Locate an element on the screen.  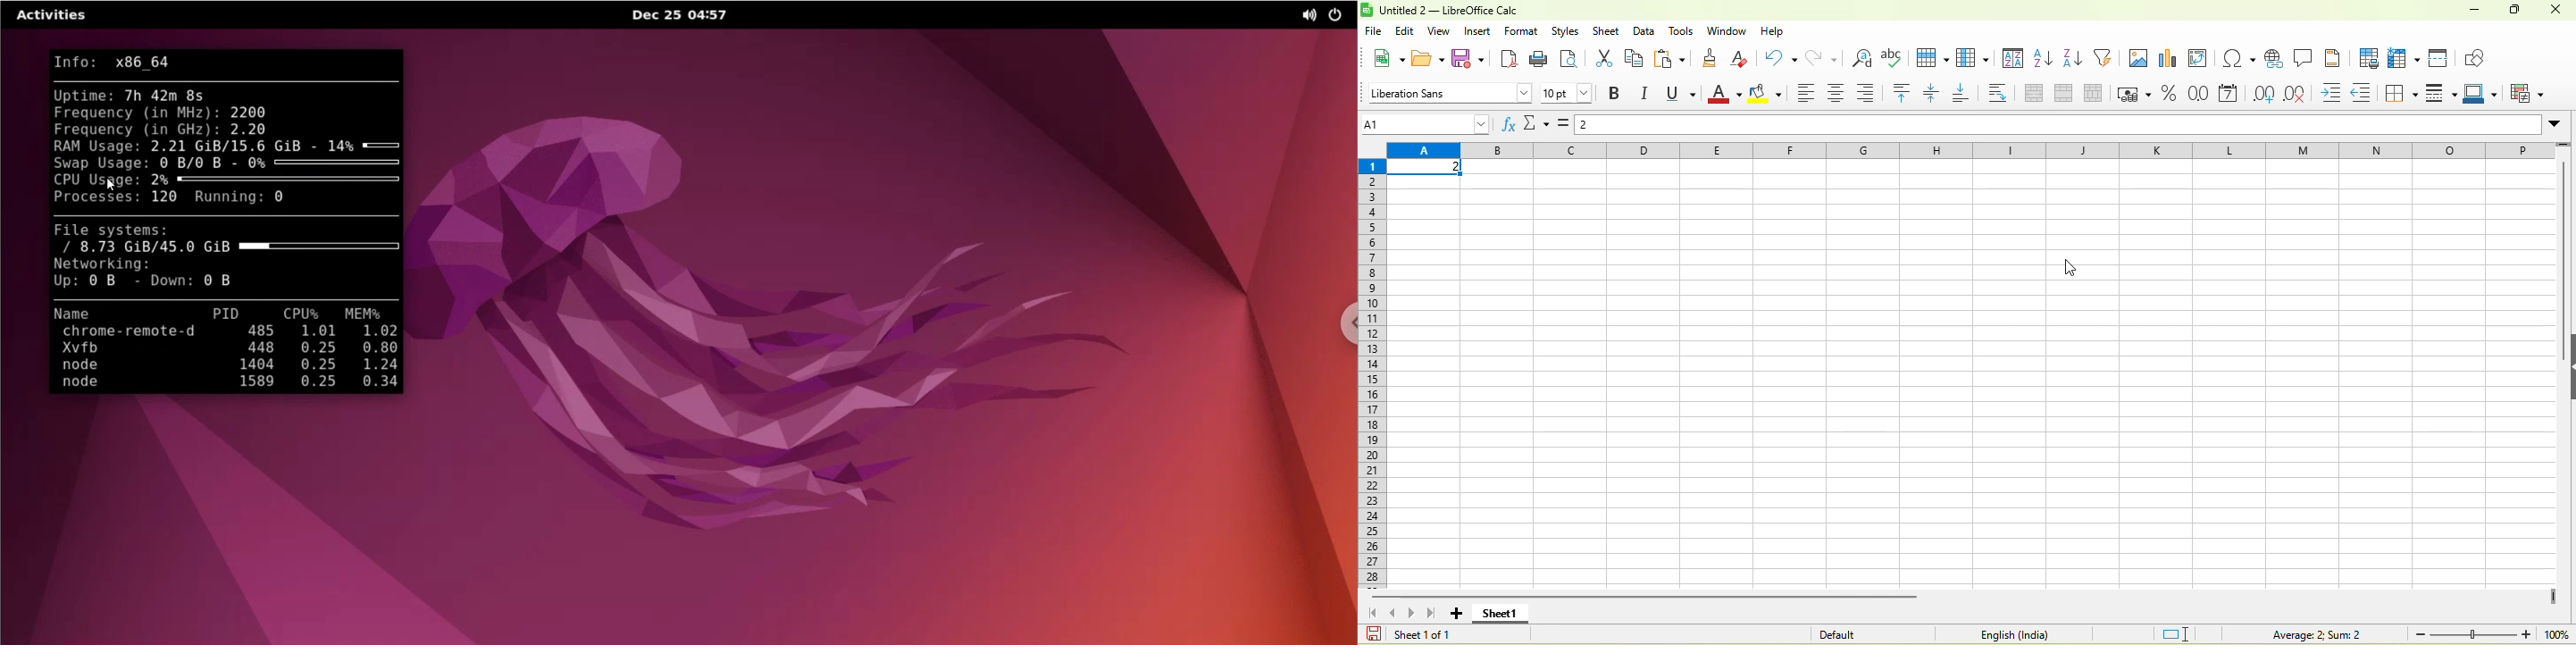
auto filter is located at coordinates (2106, 57).